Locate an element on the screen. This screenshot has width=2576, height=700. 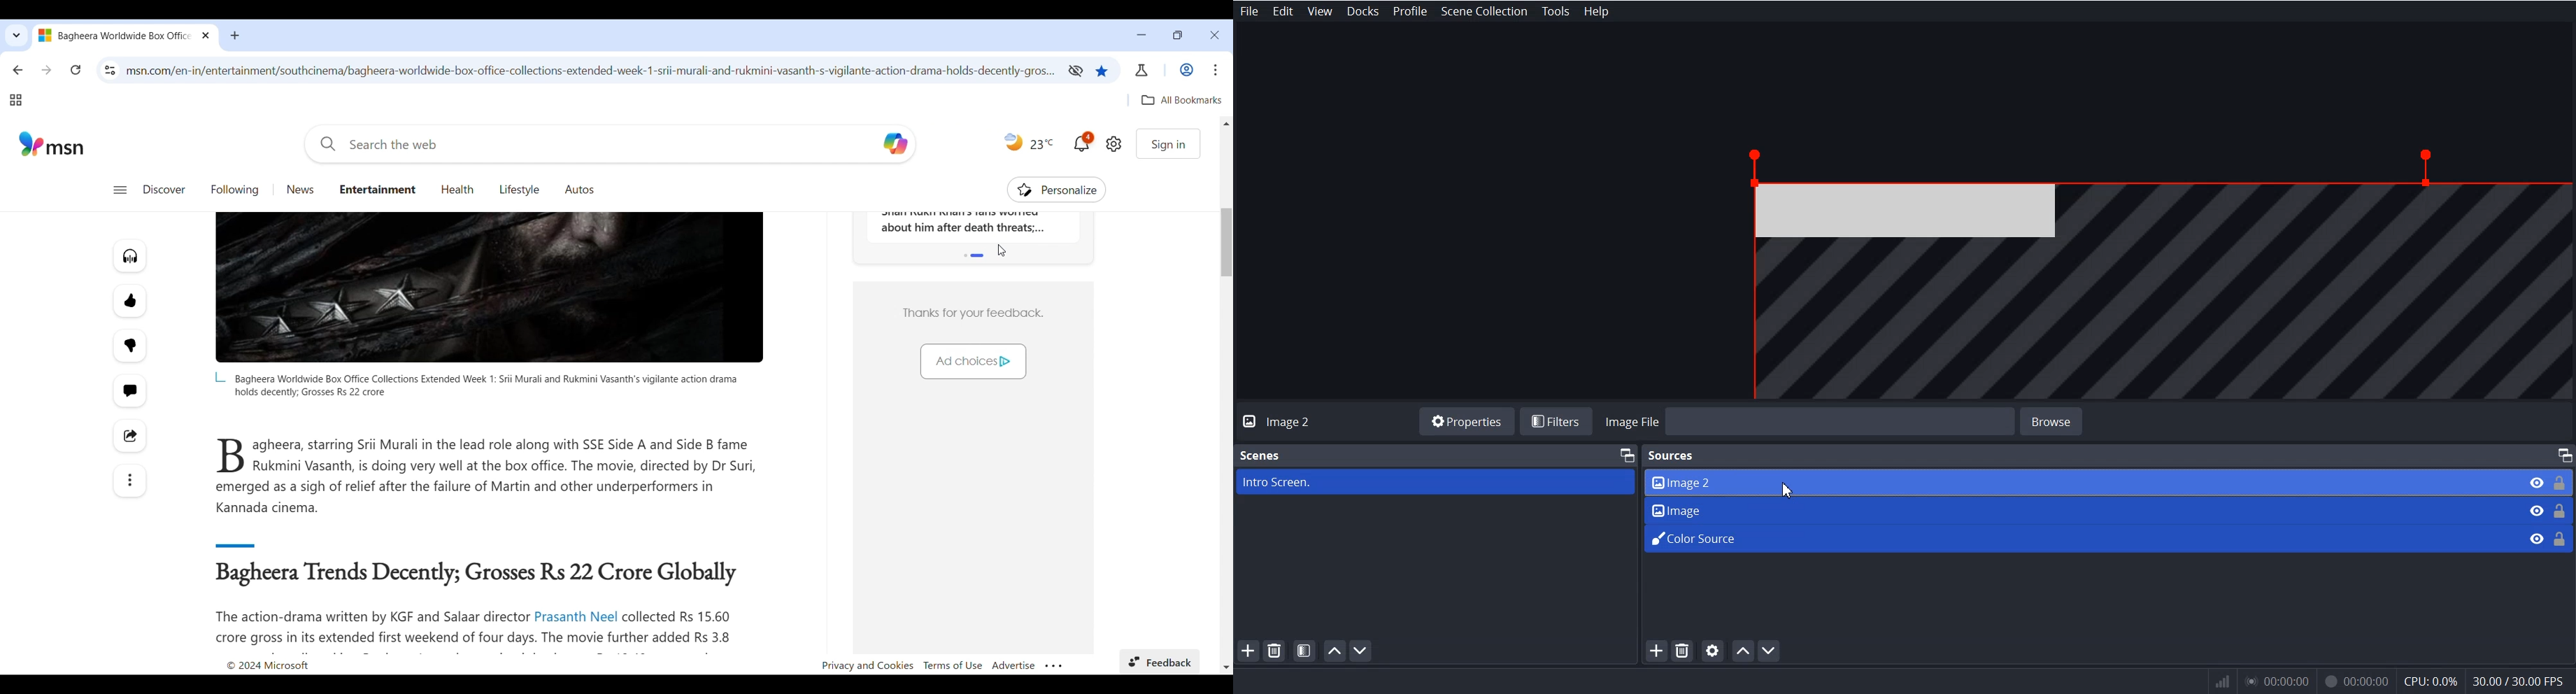
Sign in to website is located at coordinates (1169, 143).